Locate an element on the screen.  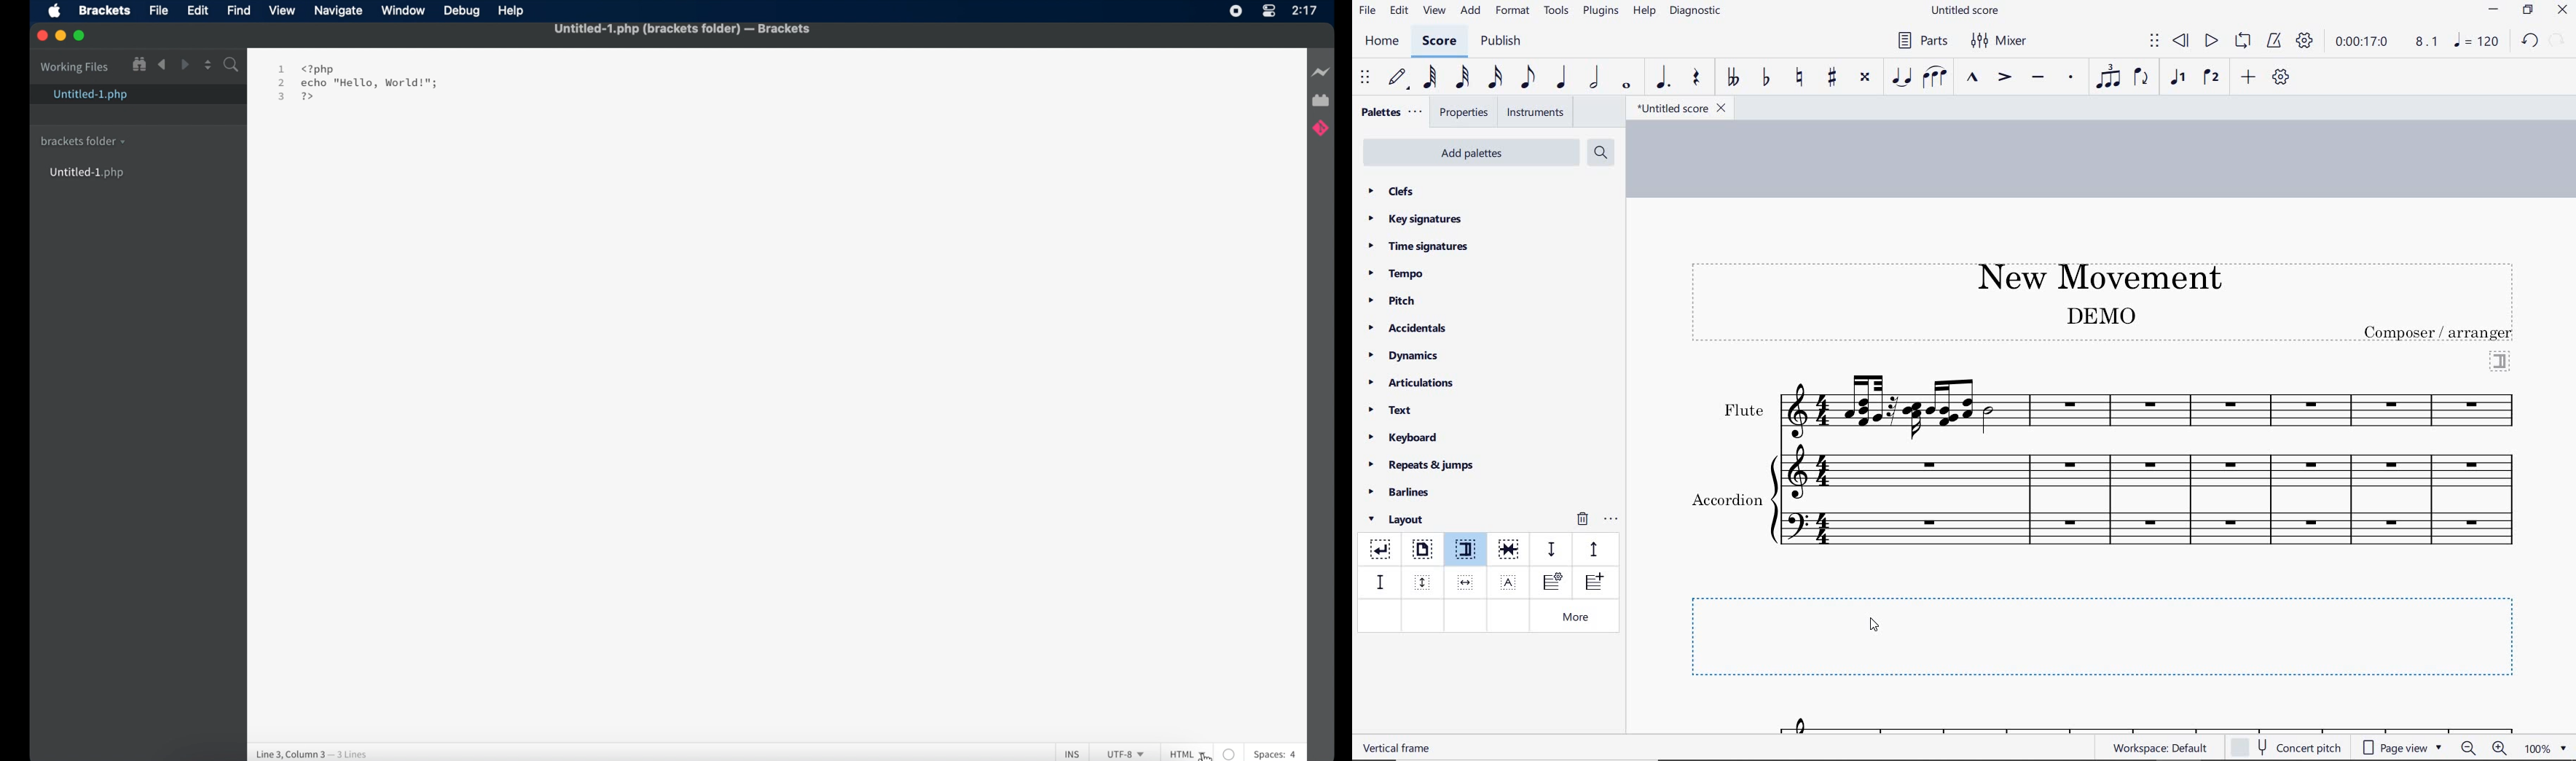
debug is located at coordinates (461, 12).